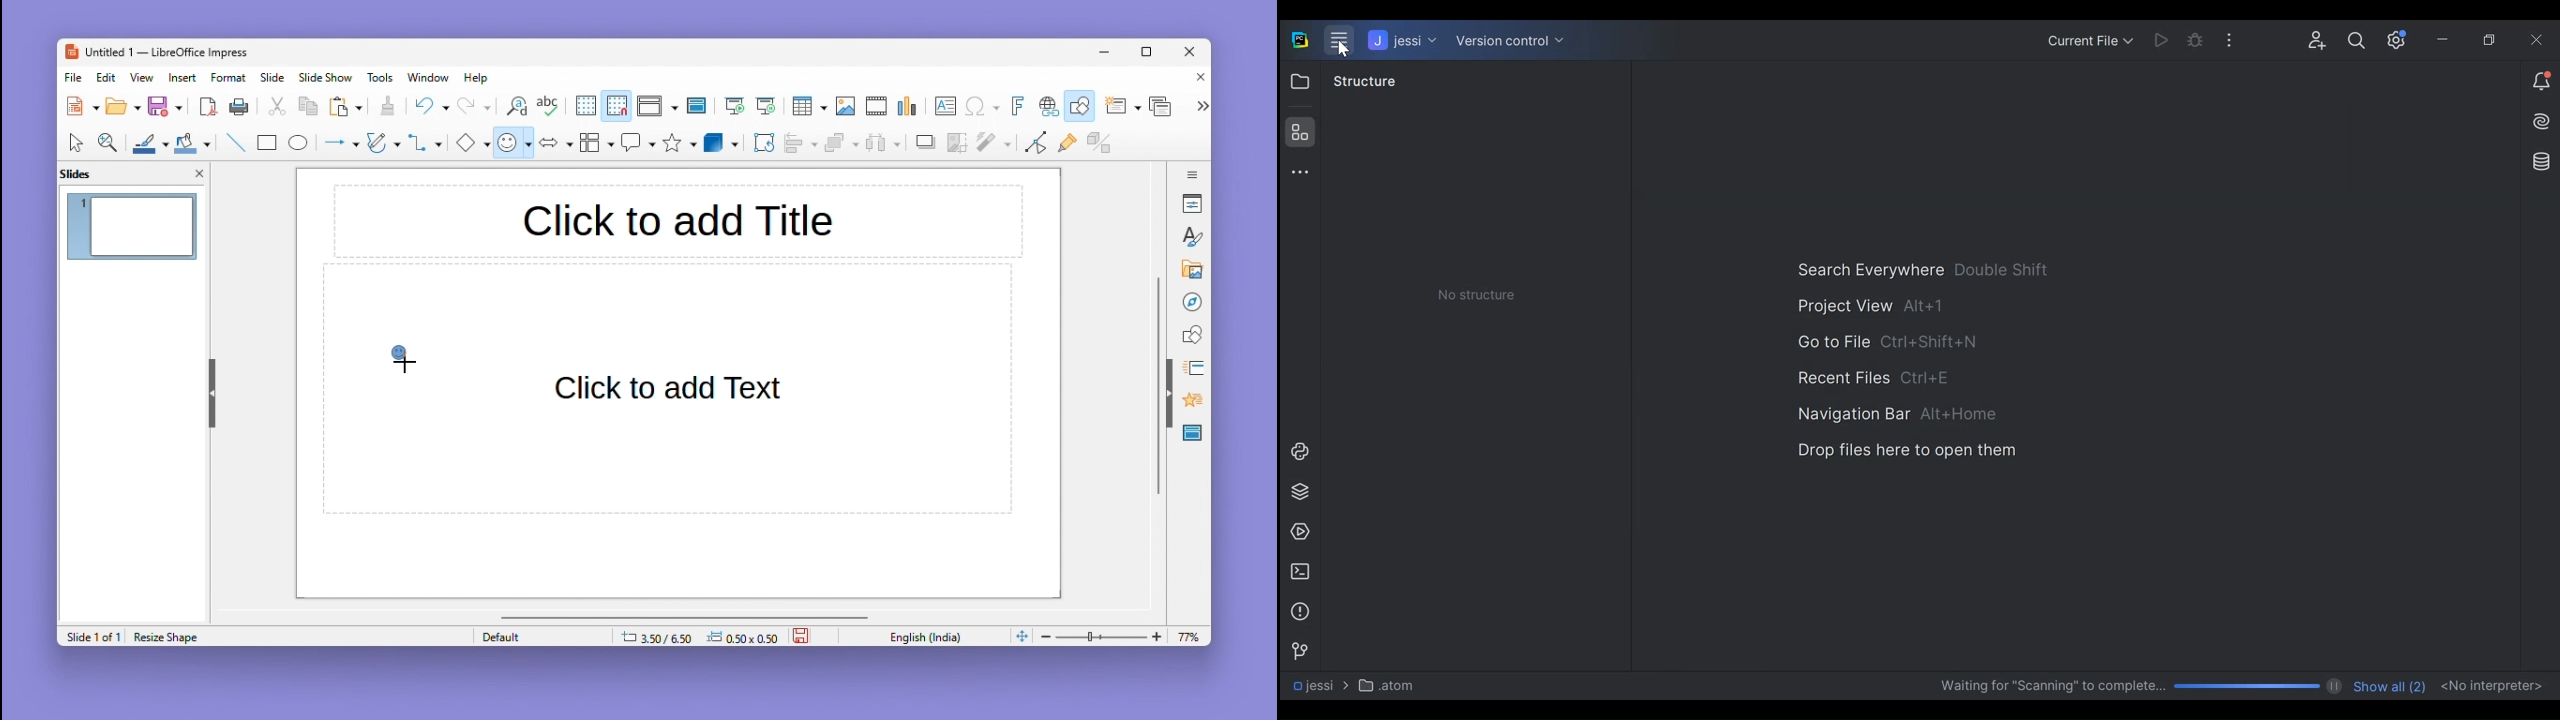  Describe the element at coordinates (556, 141) in the screenshot. I see `Double arrow` at that location.